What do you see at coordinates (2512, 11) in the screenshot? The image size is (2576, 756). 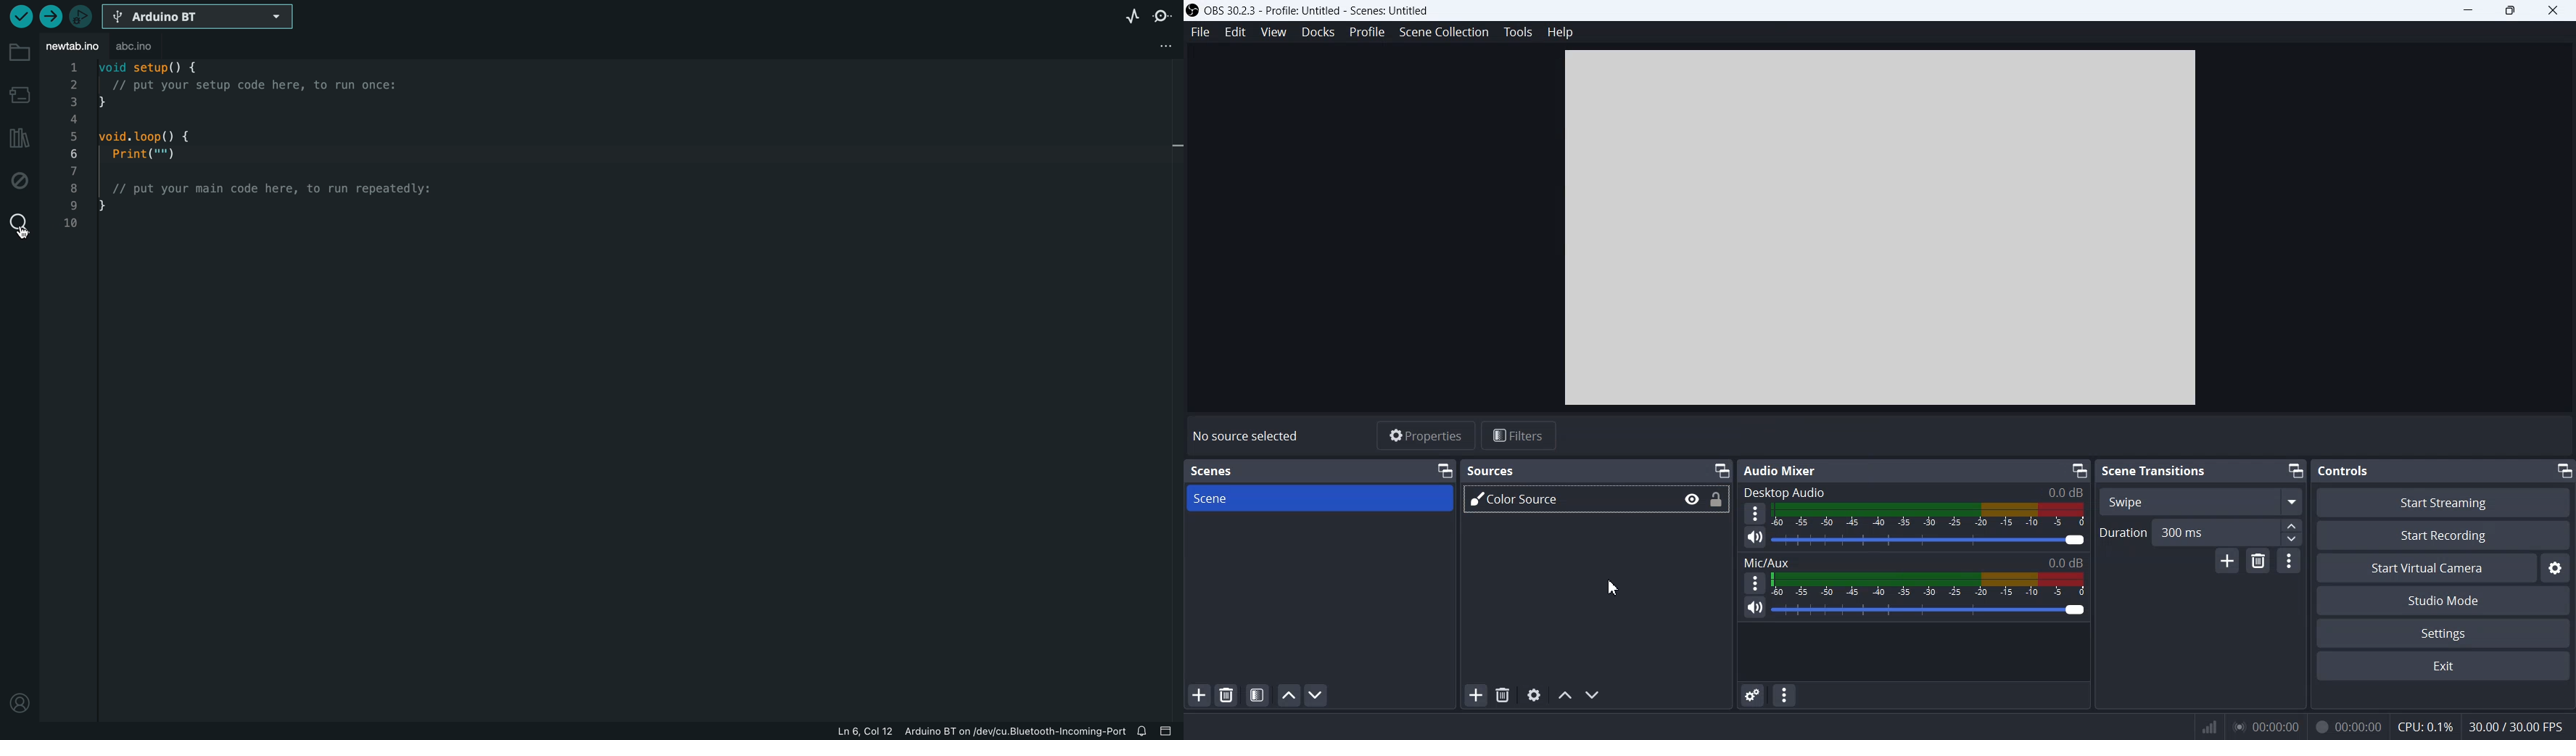 I see `Maximize` at bounding box center [2512, 11].